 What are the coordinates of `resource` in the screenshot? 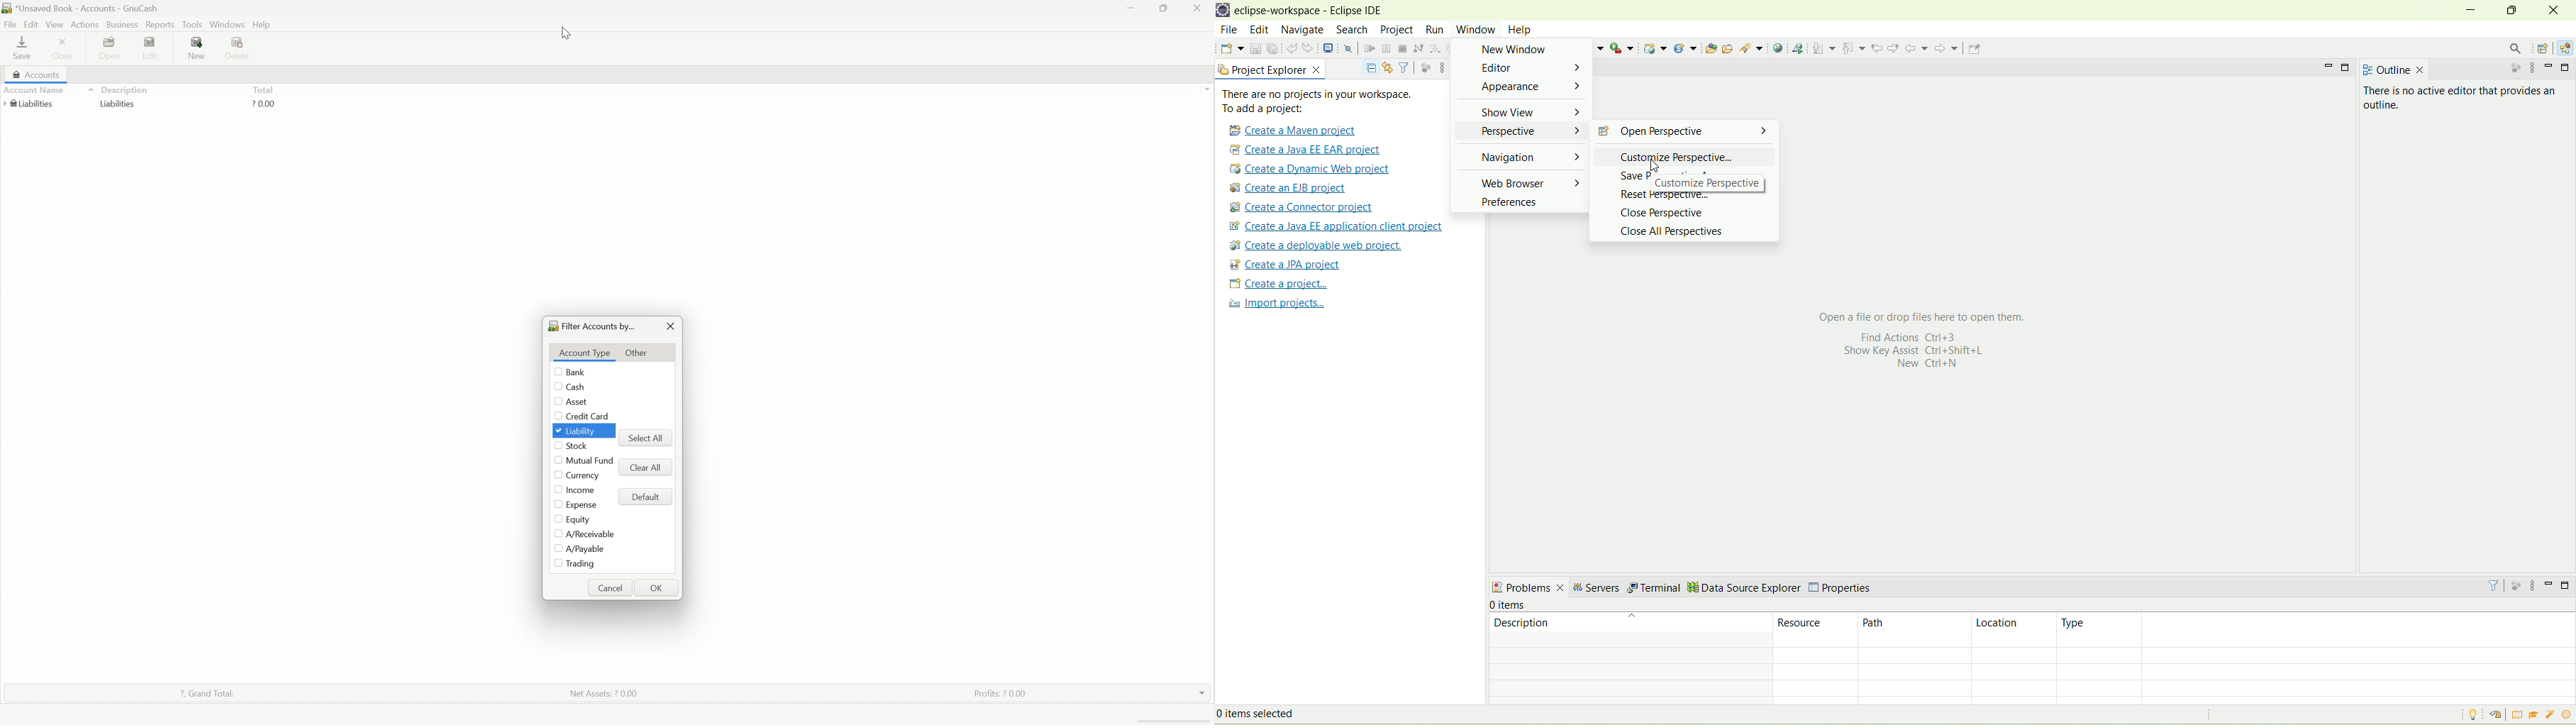 It's located at (1817, 629).